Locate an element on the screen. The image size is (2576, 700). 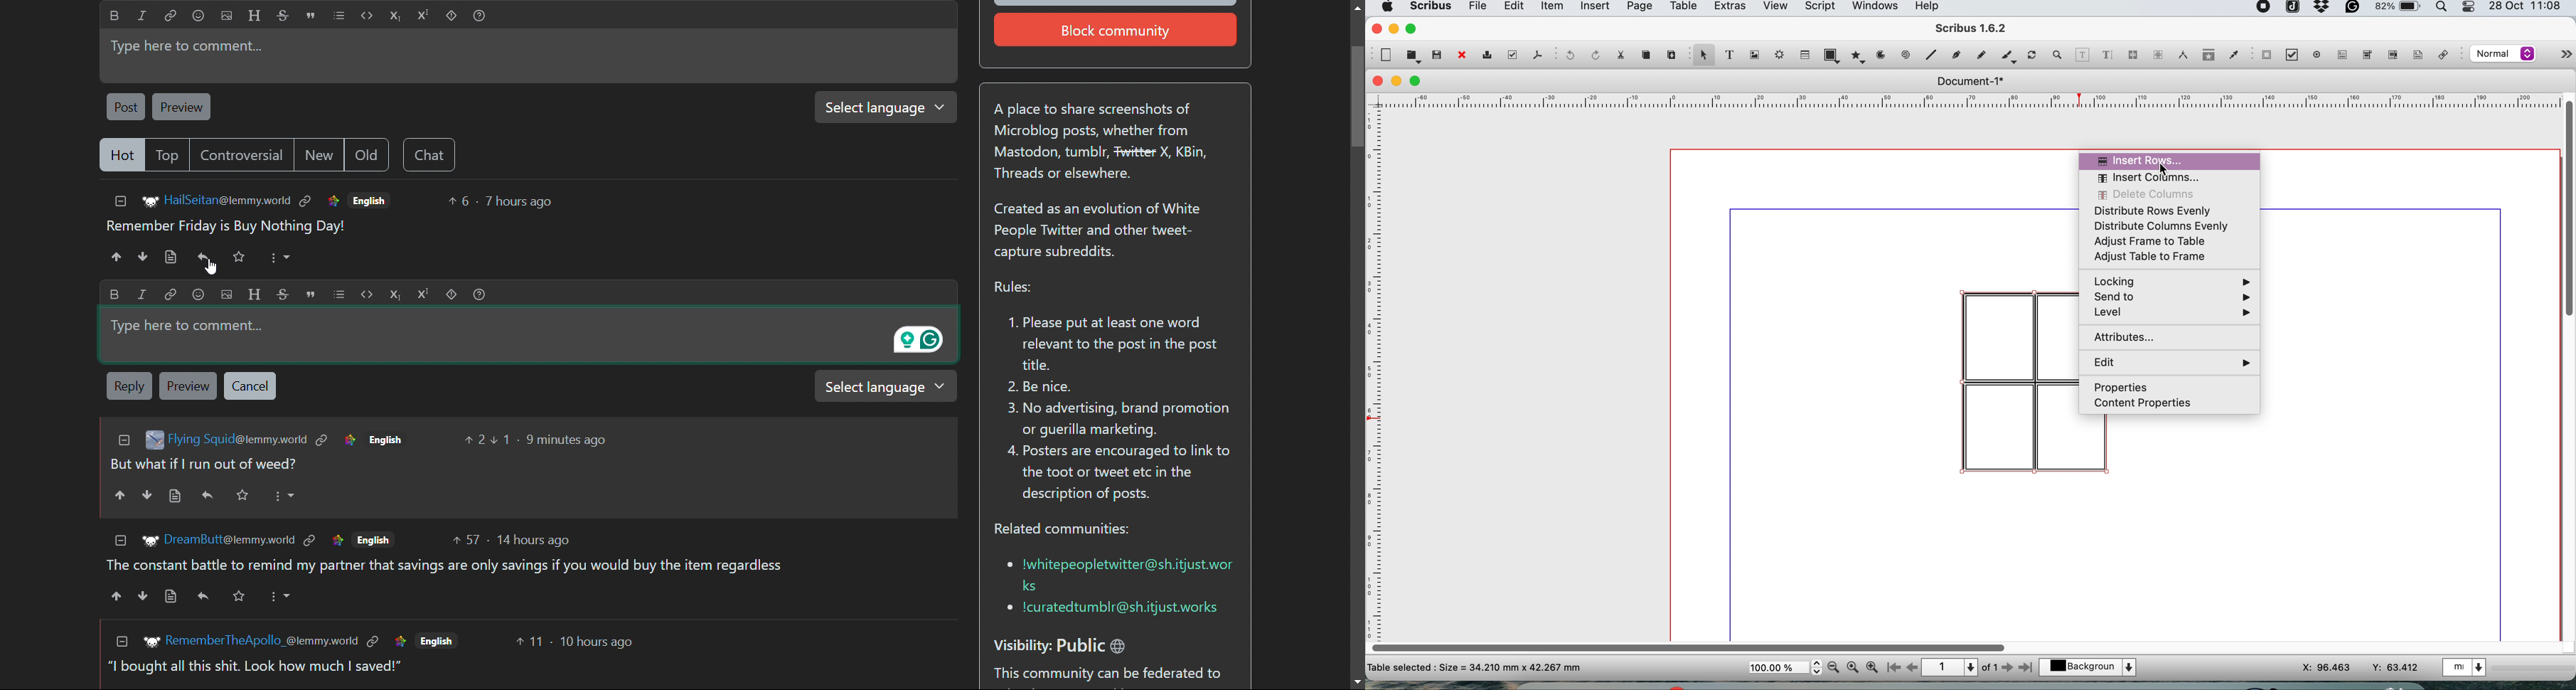
cancel is located at coordinates (250, 386).